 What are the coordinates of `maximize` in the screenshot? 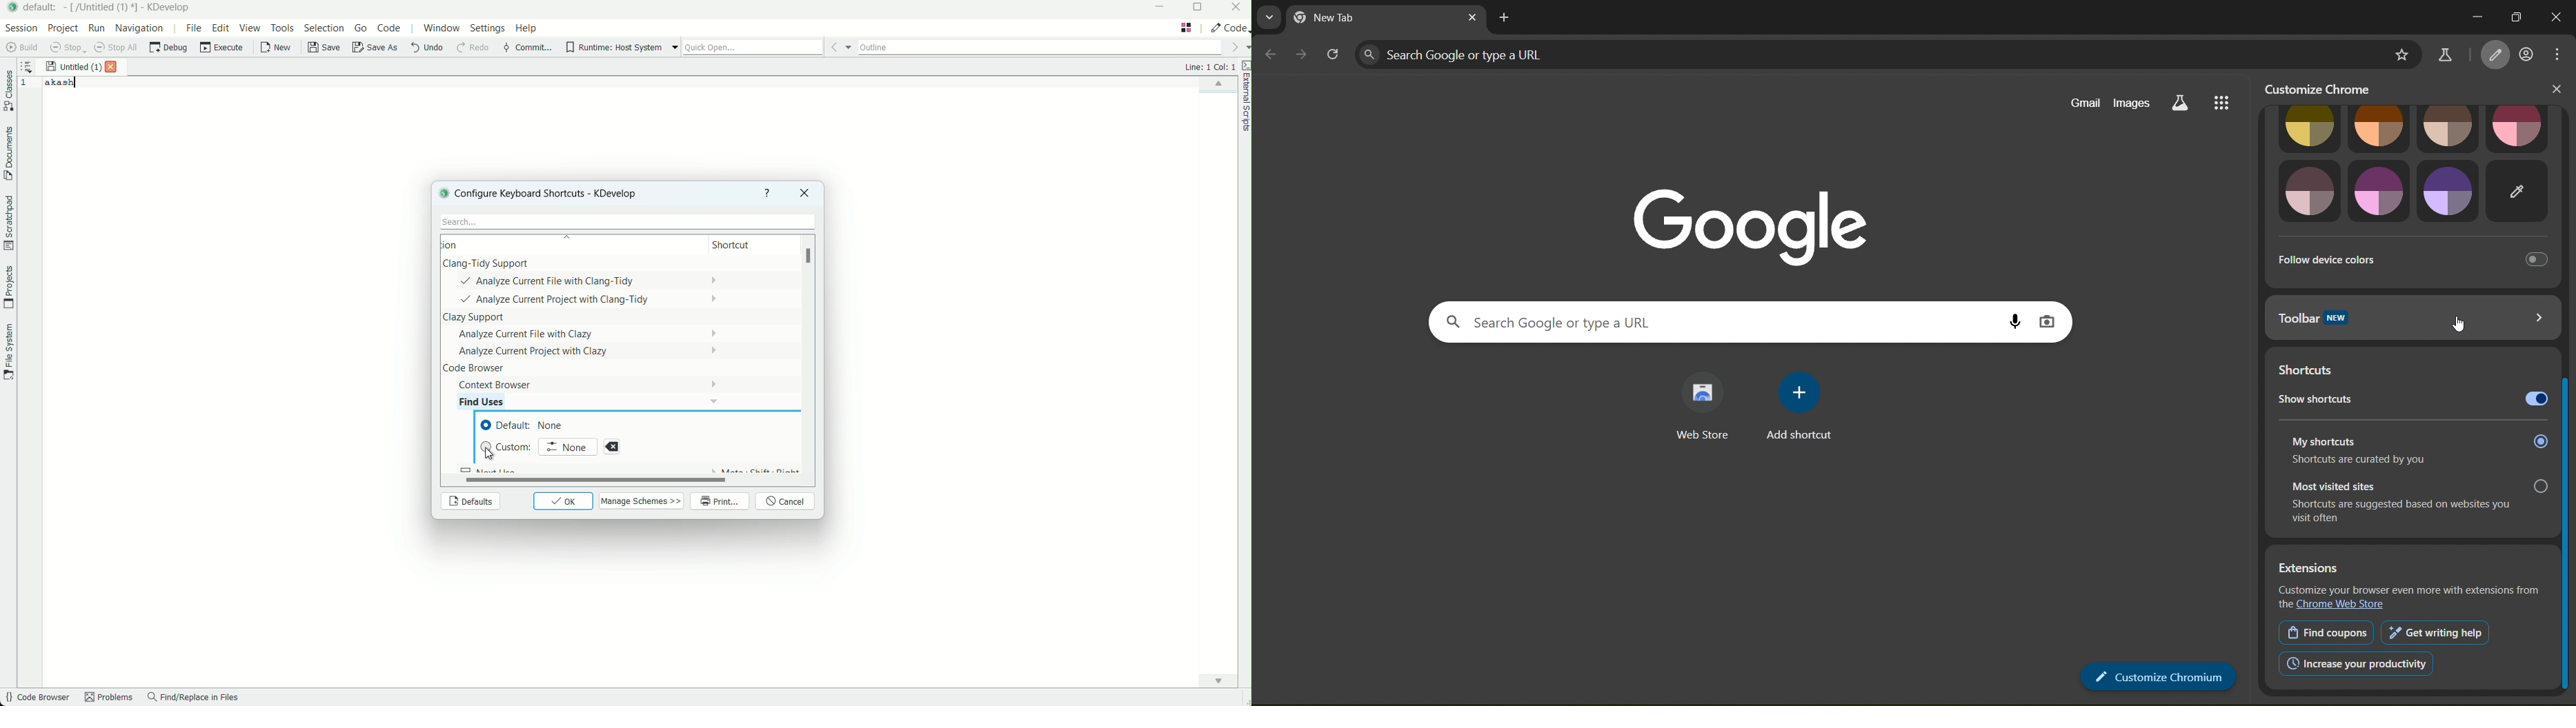 It's located at (2516, 17).